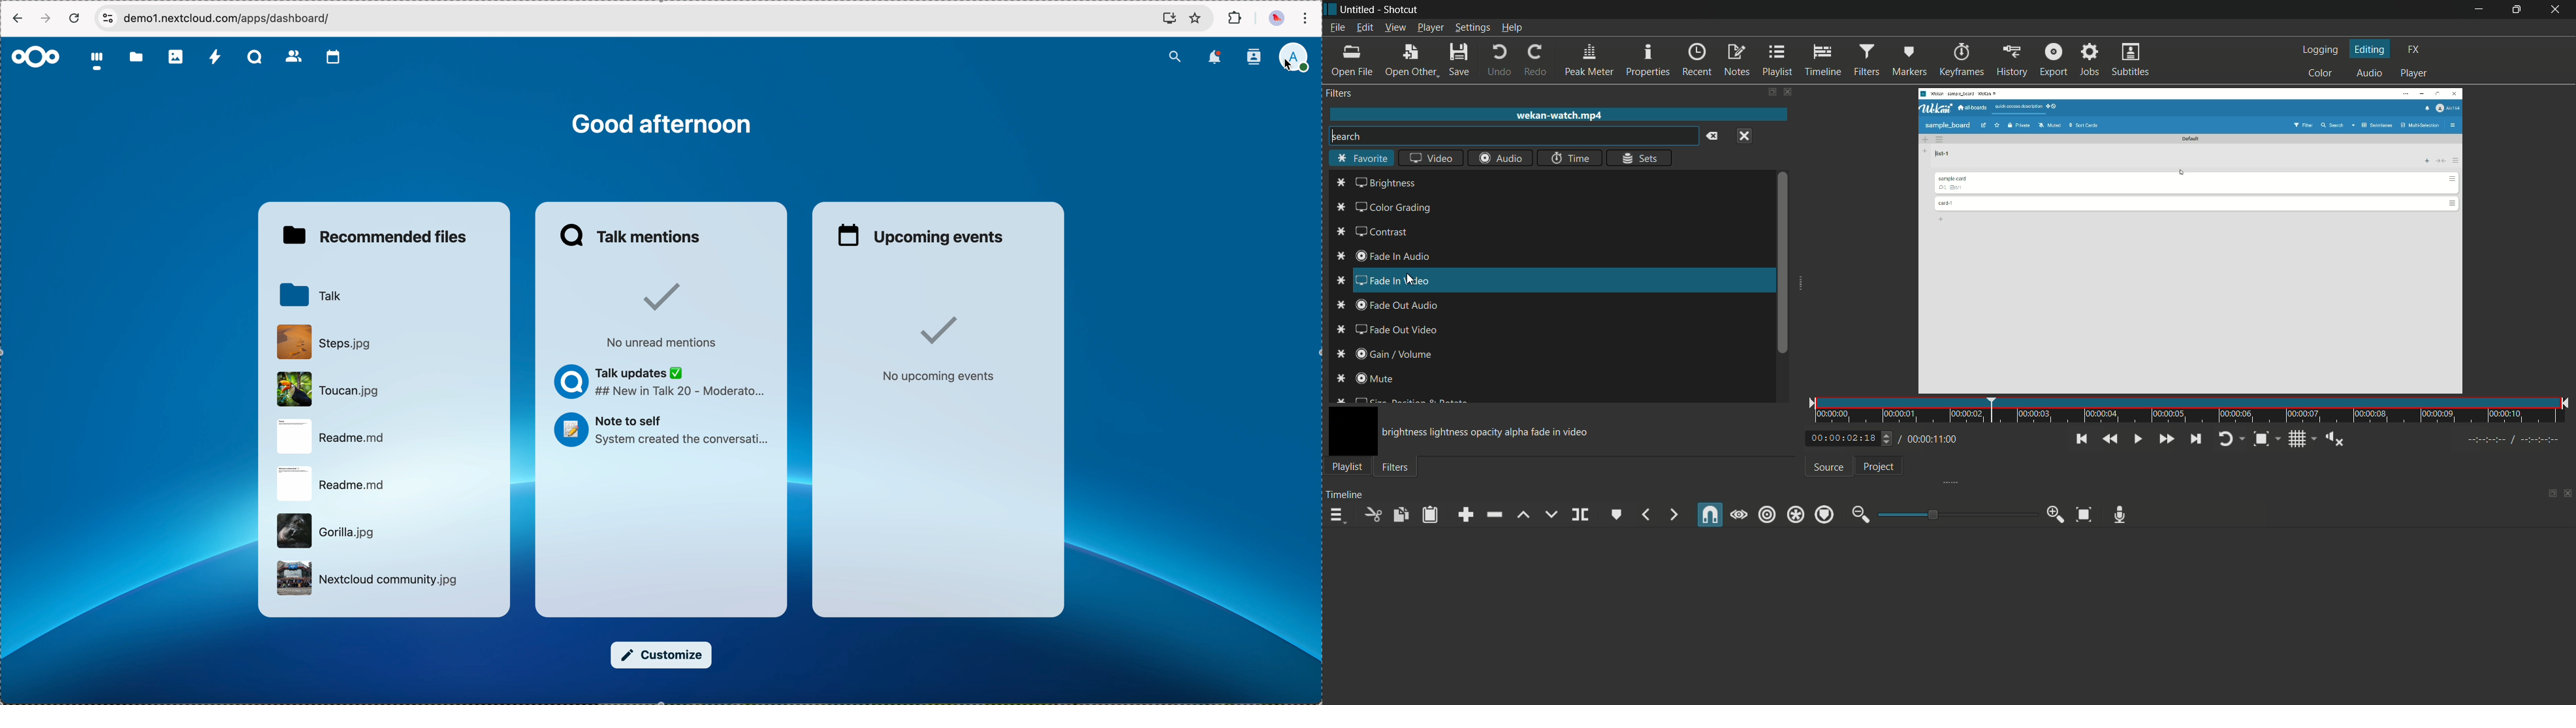  What do you see at coordinates (325, 530) in the screenshot?
I see `file` at bounding box center [325, 530].